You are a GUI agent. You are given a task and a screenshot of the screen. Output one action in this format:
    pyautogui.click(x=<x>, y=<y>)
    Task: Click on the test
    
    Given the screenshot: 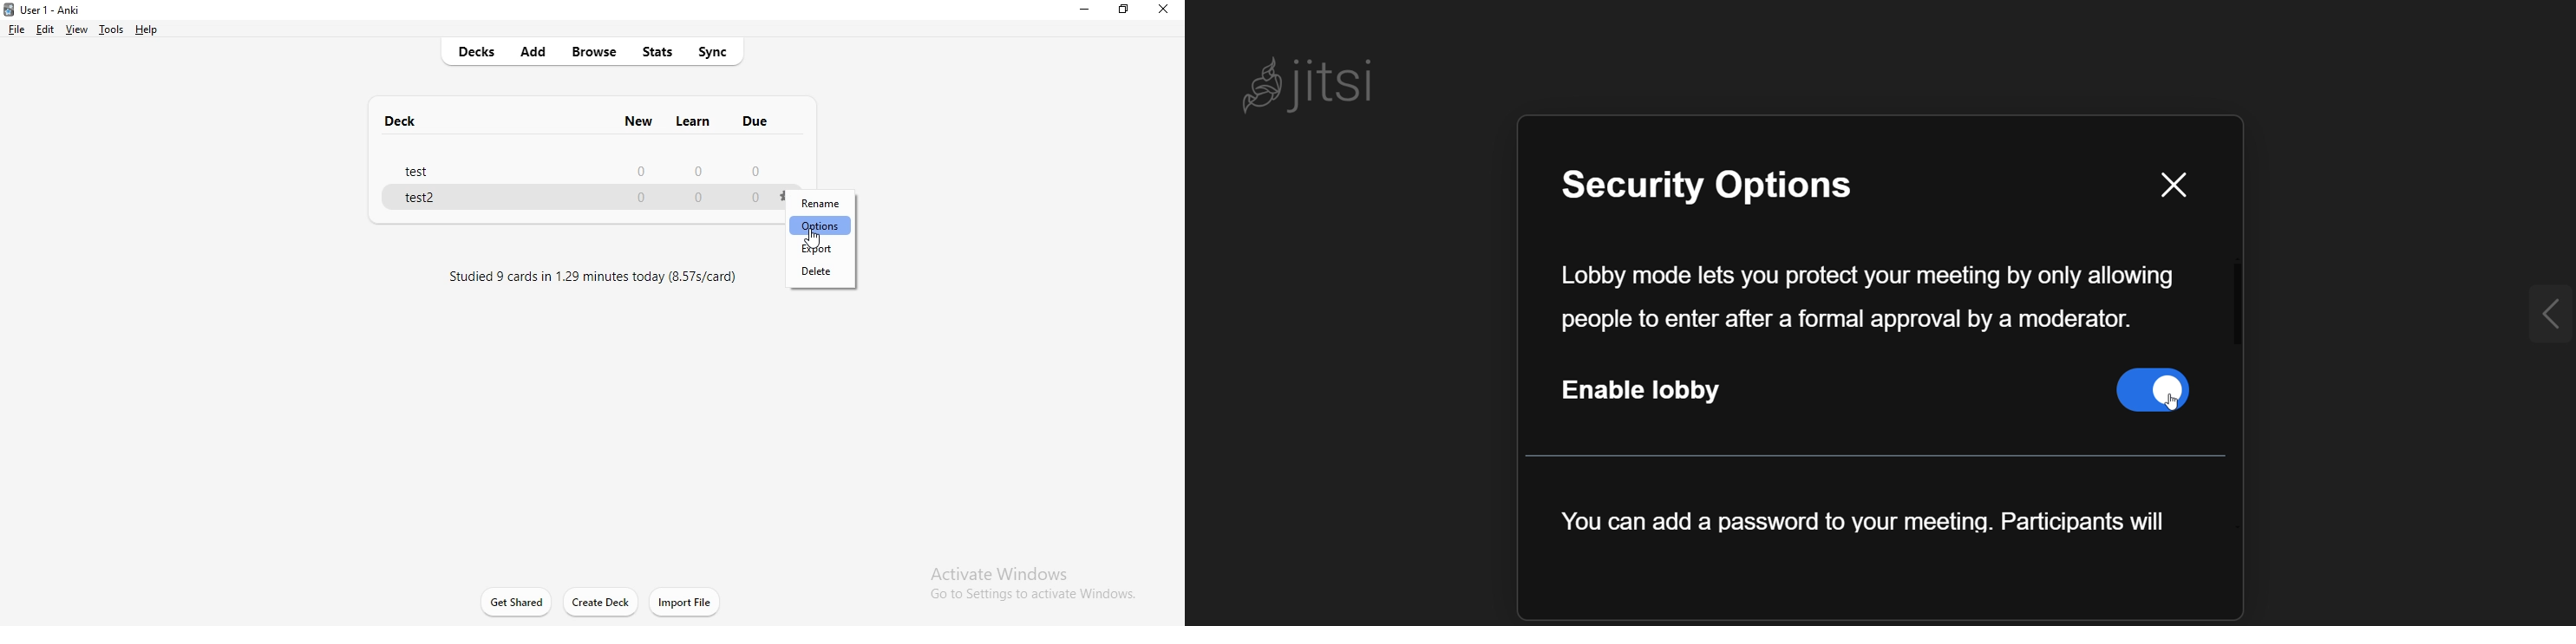 What is the action you would take?
    pyautogui.click(x=420, y=173)
    